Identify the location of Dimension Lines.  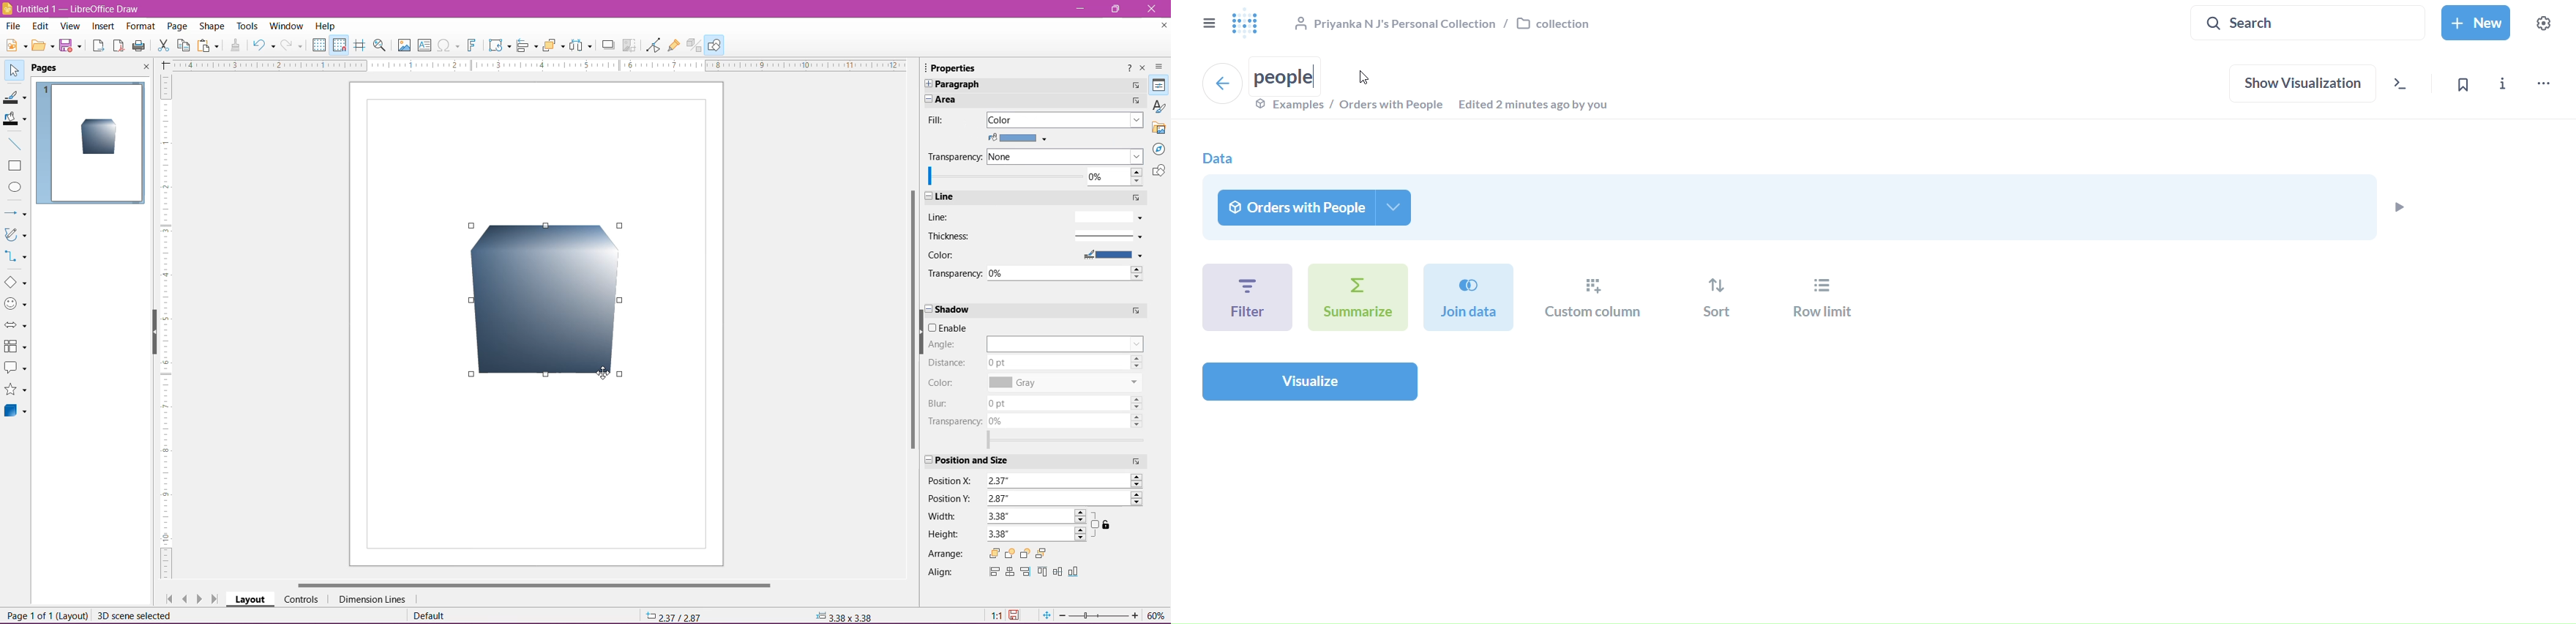
(373, 600).